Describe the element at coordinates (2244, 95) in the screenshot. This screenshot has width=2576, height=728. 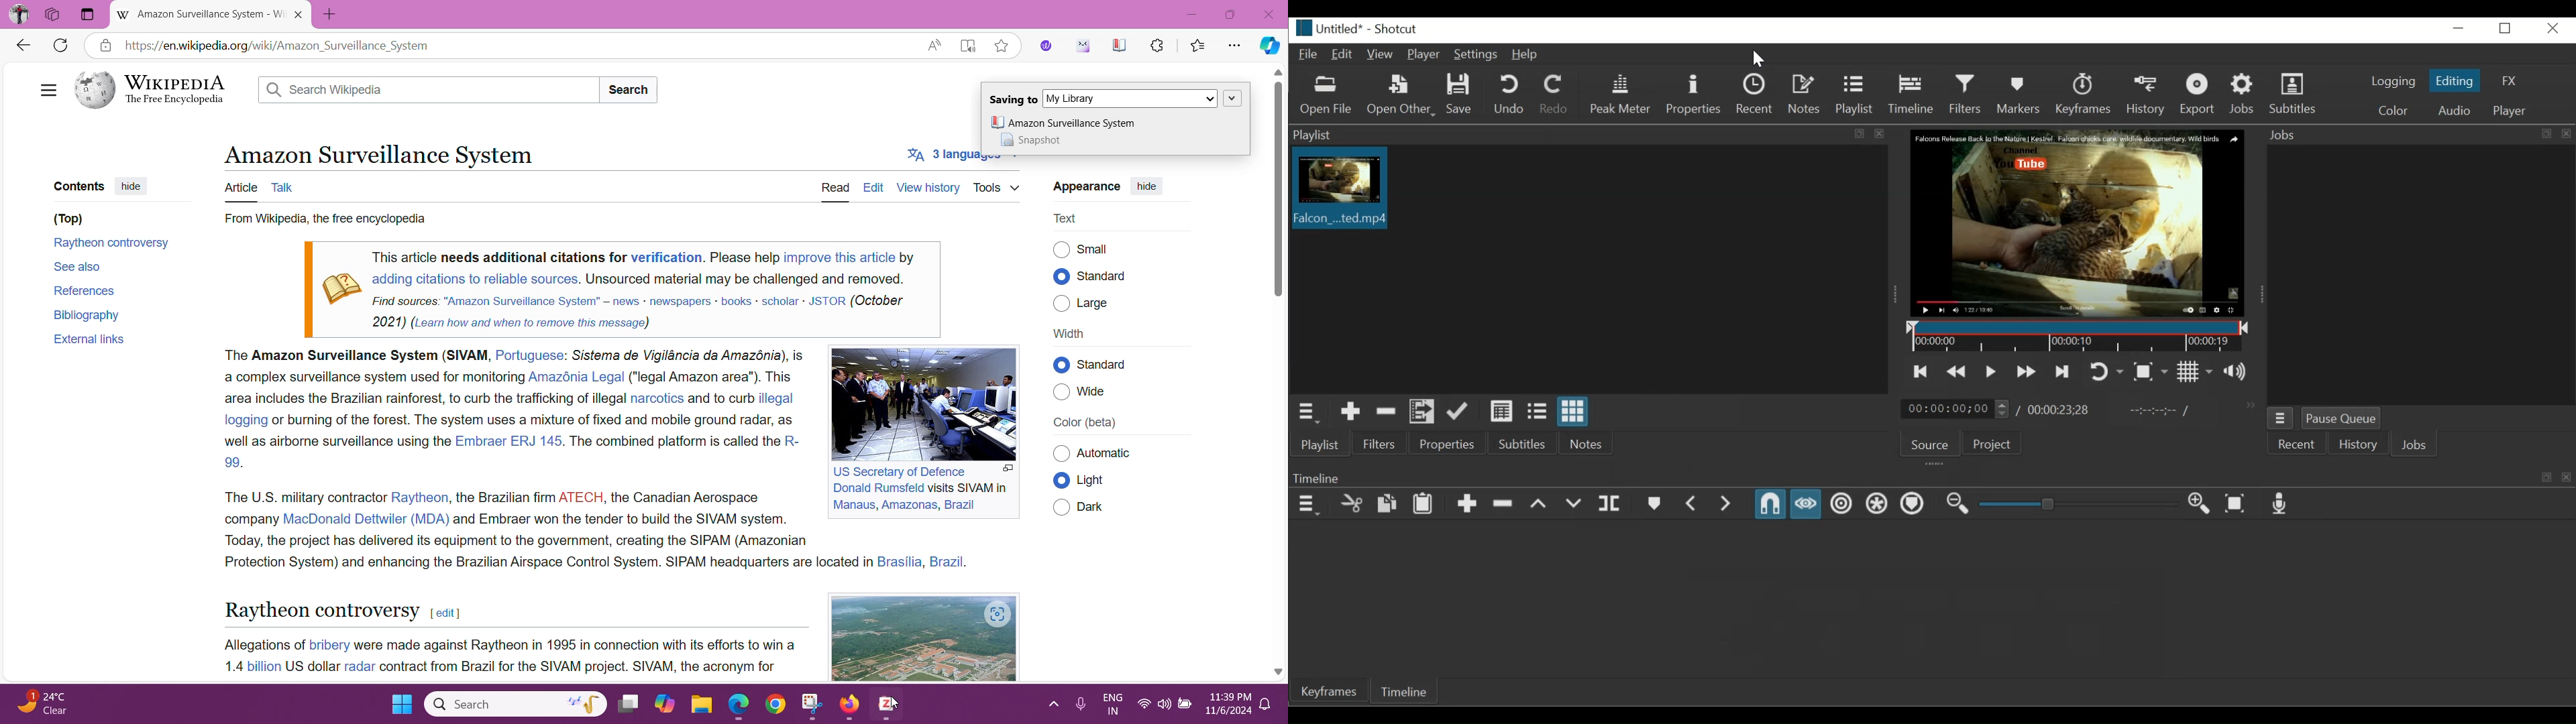
I see `Jobs` at that location.